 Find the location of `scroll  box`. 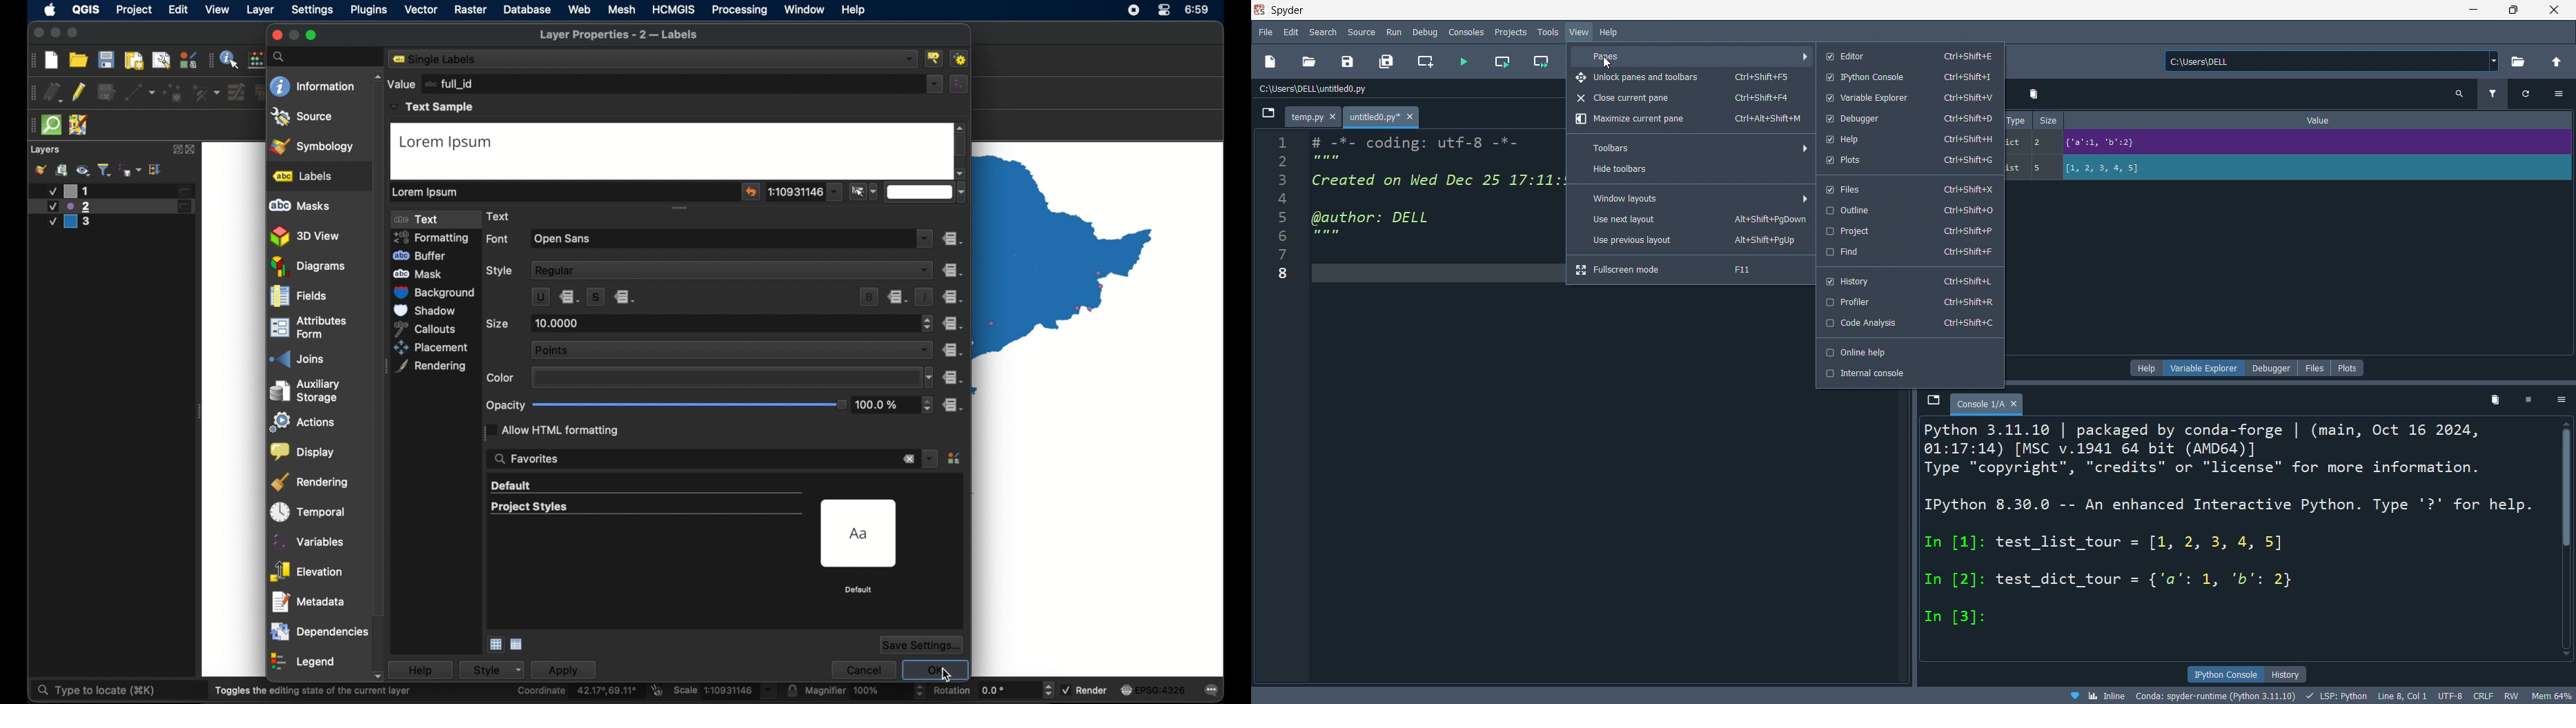

scroll  box is located at coordinates (962, 147).